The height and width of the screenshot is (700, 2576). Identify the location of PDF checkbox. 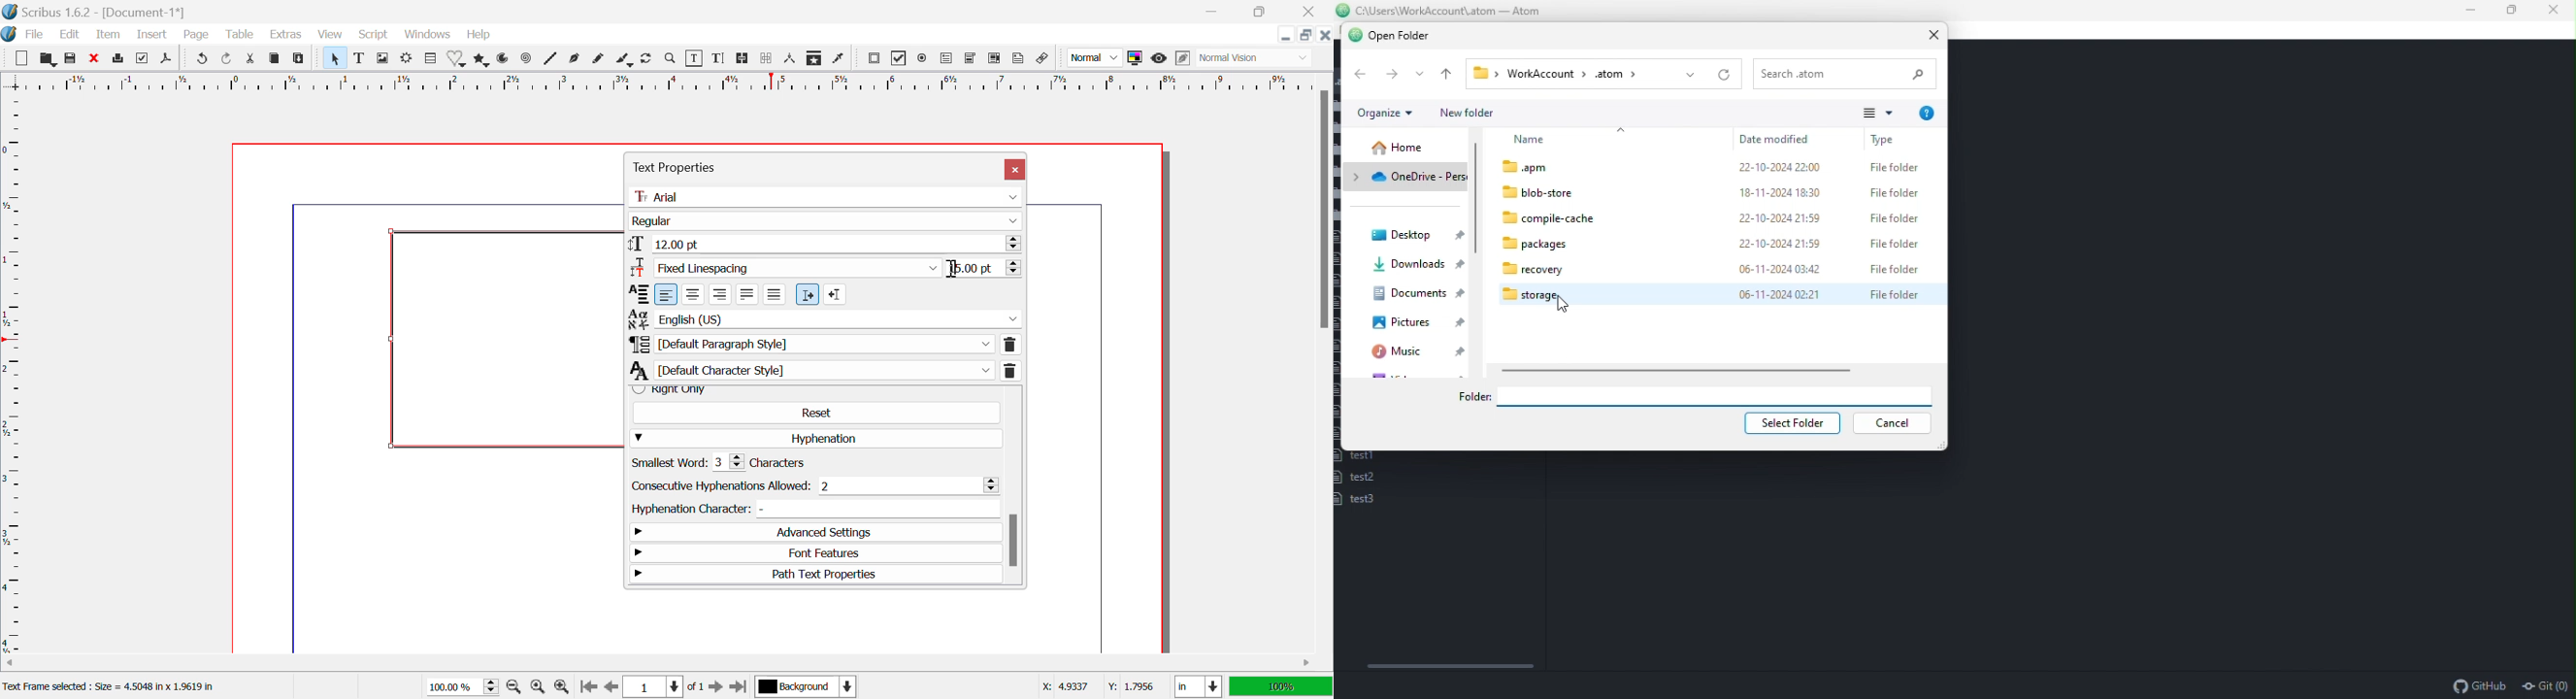
(900, 58).